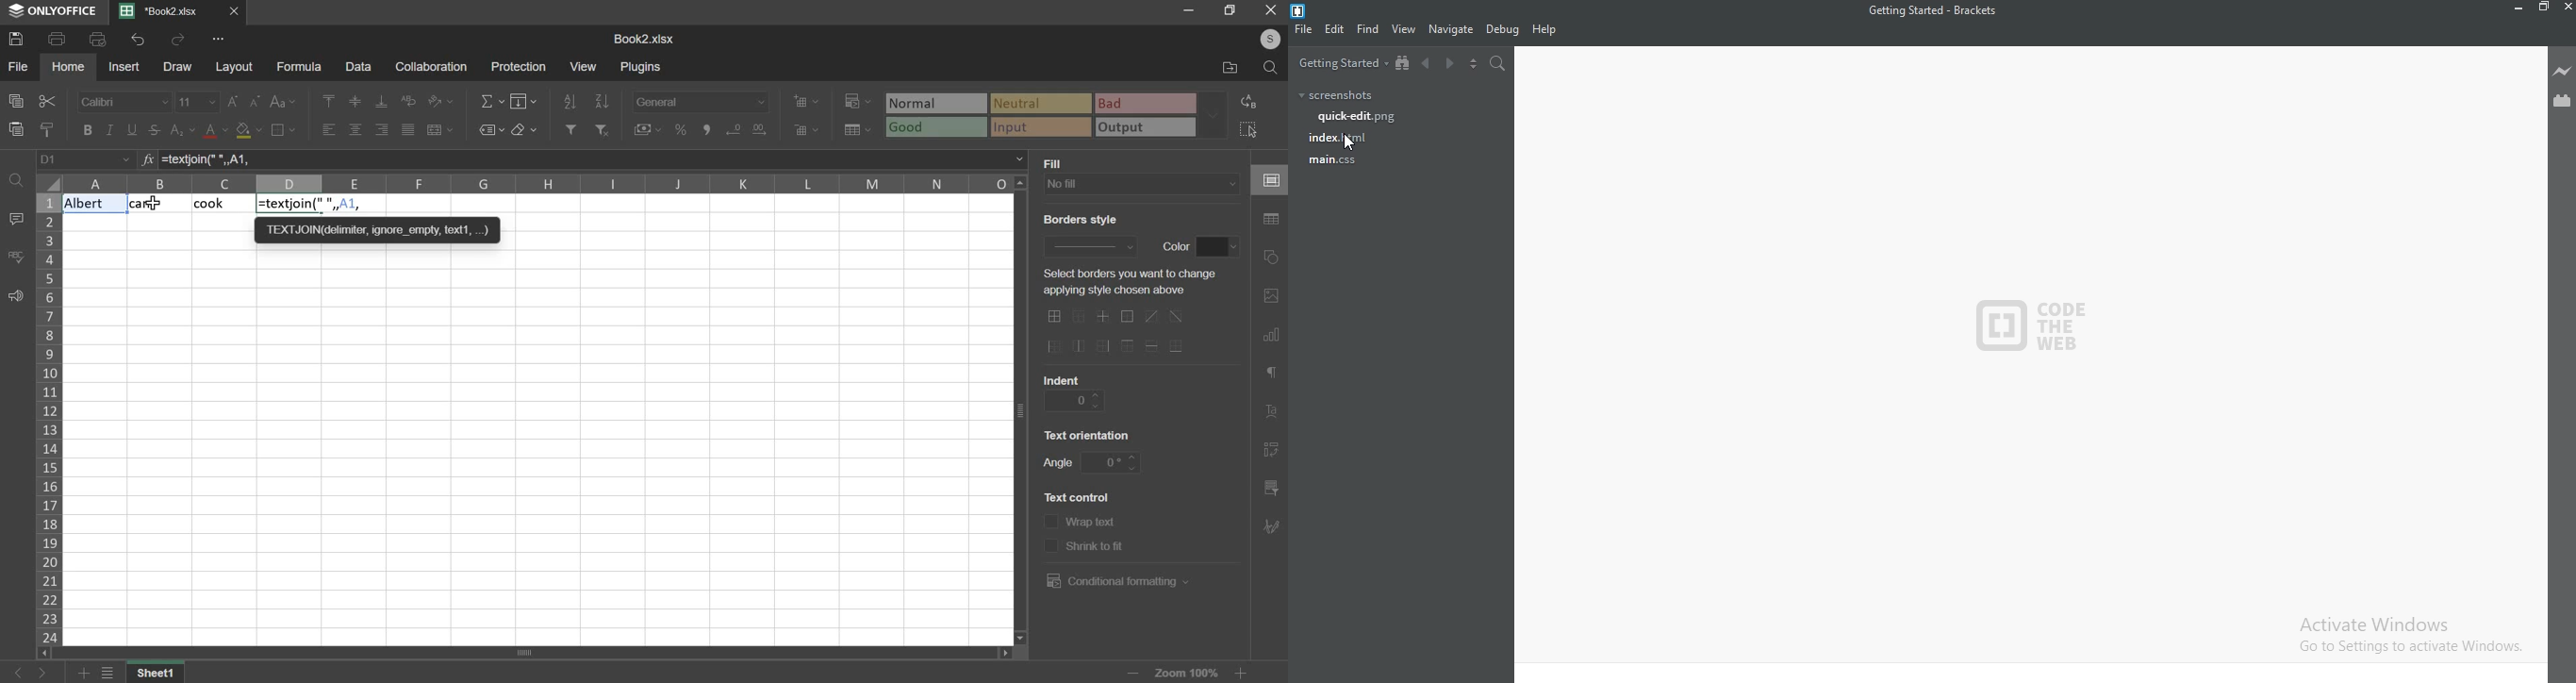 The width and height of the screenshot is (2576, 700). I want to click on cut, so click(46, 101).